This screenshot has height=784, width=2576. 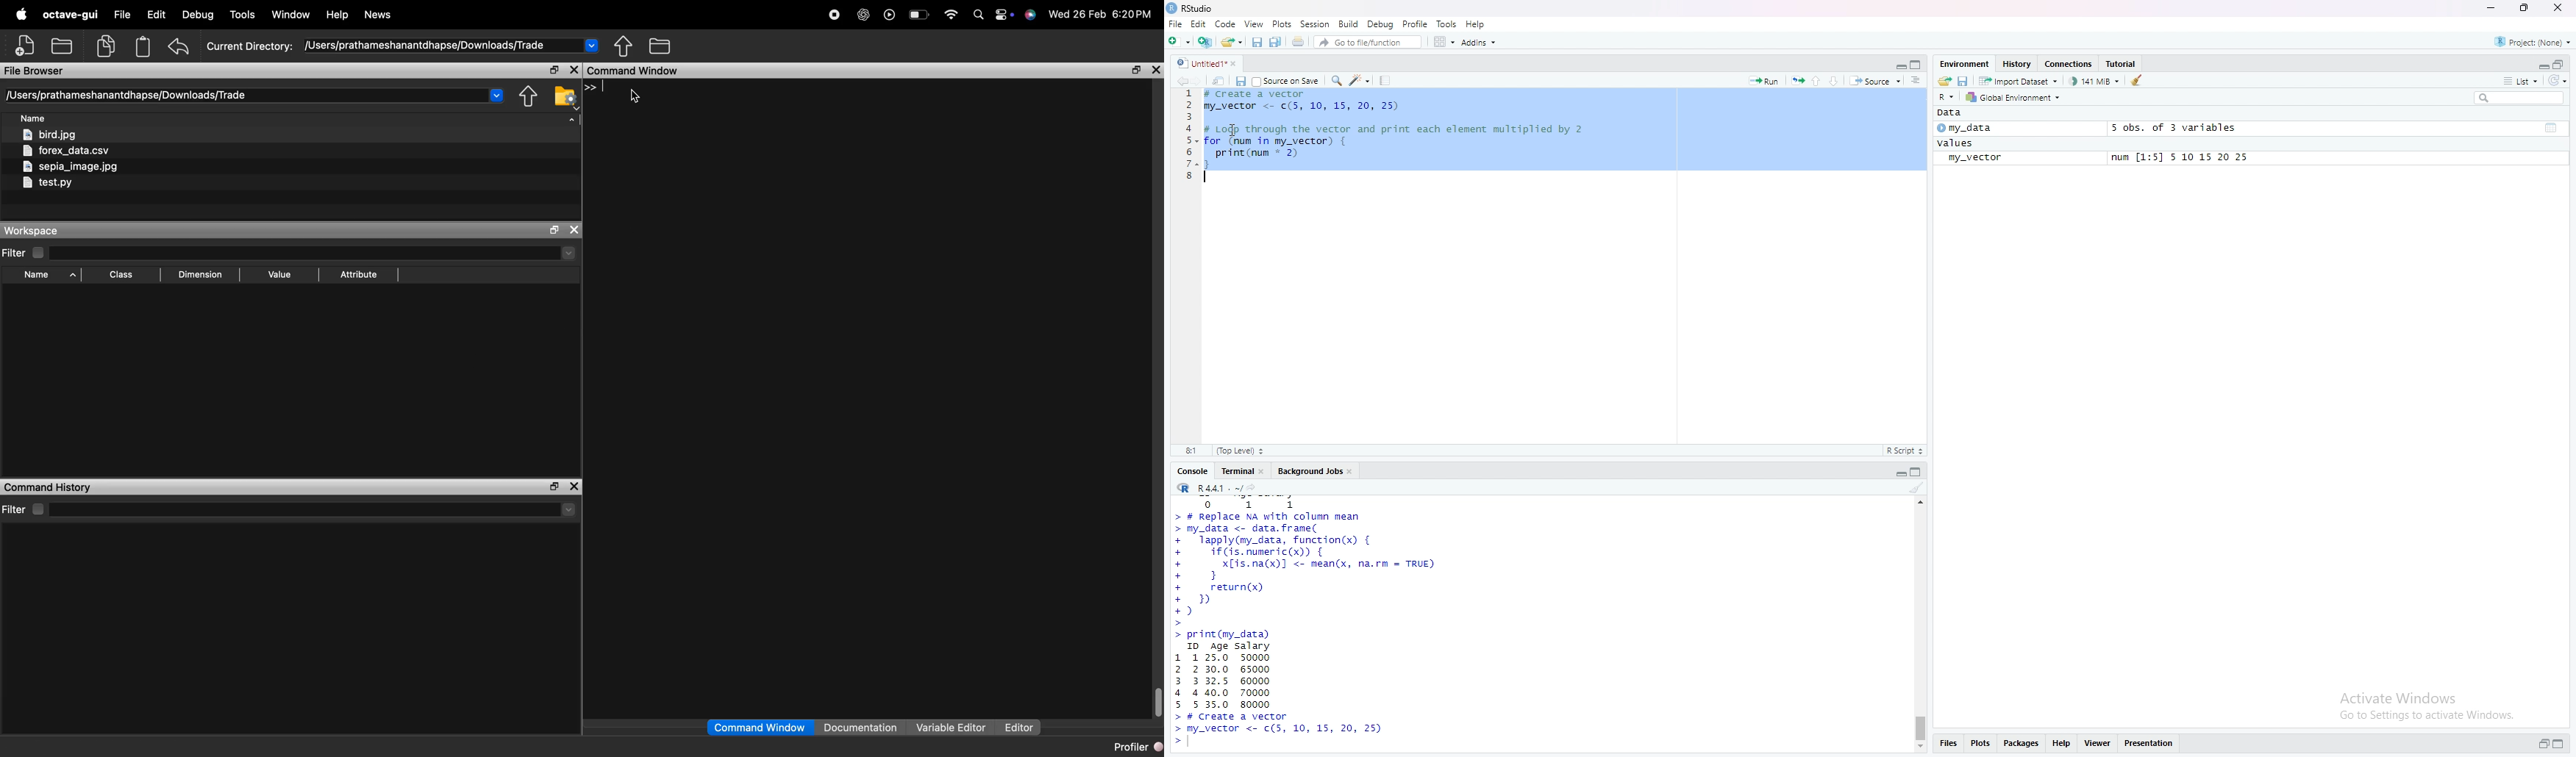 What do you see at coordinates (1287, 80) in the screenshot?
I see `source on save` at bounding box center [1287, 80].